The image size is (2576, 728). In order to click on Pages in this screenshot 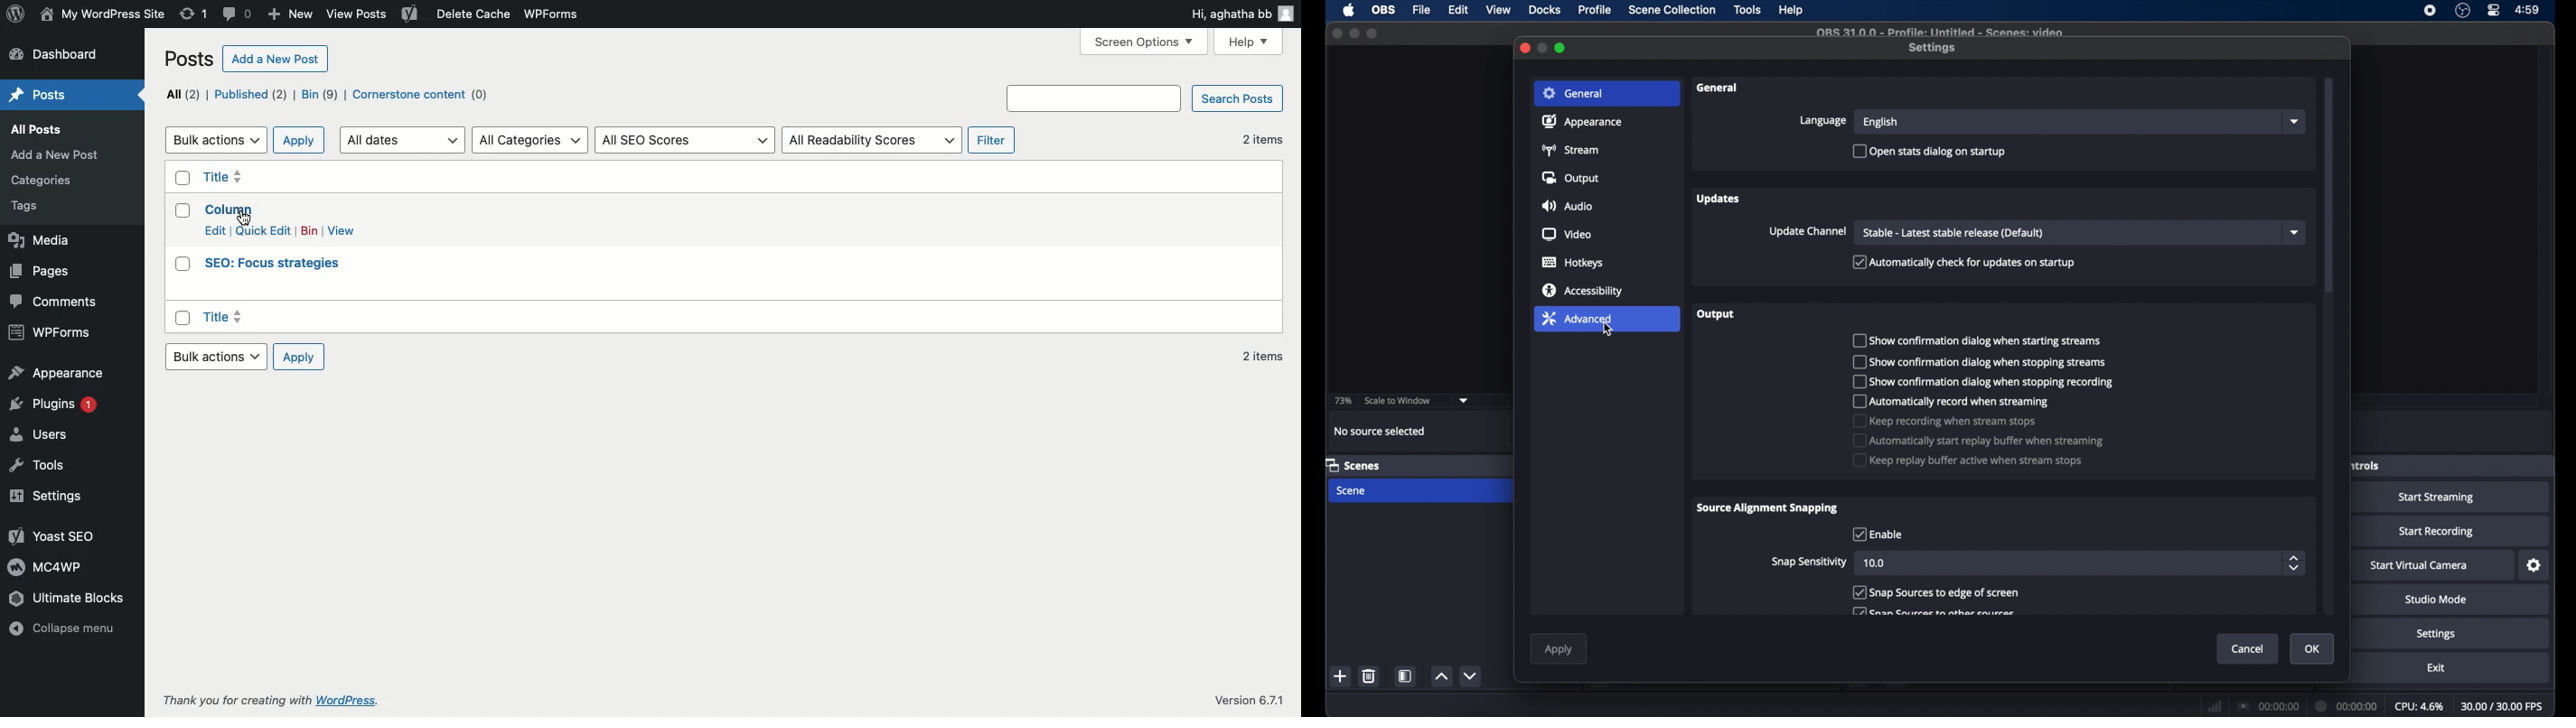, I will do `click(43, 271)`.